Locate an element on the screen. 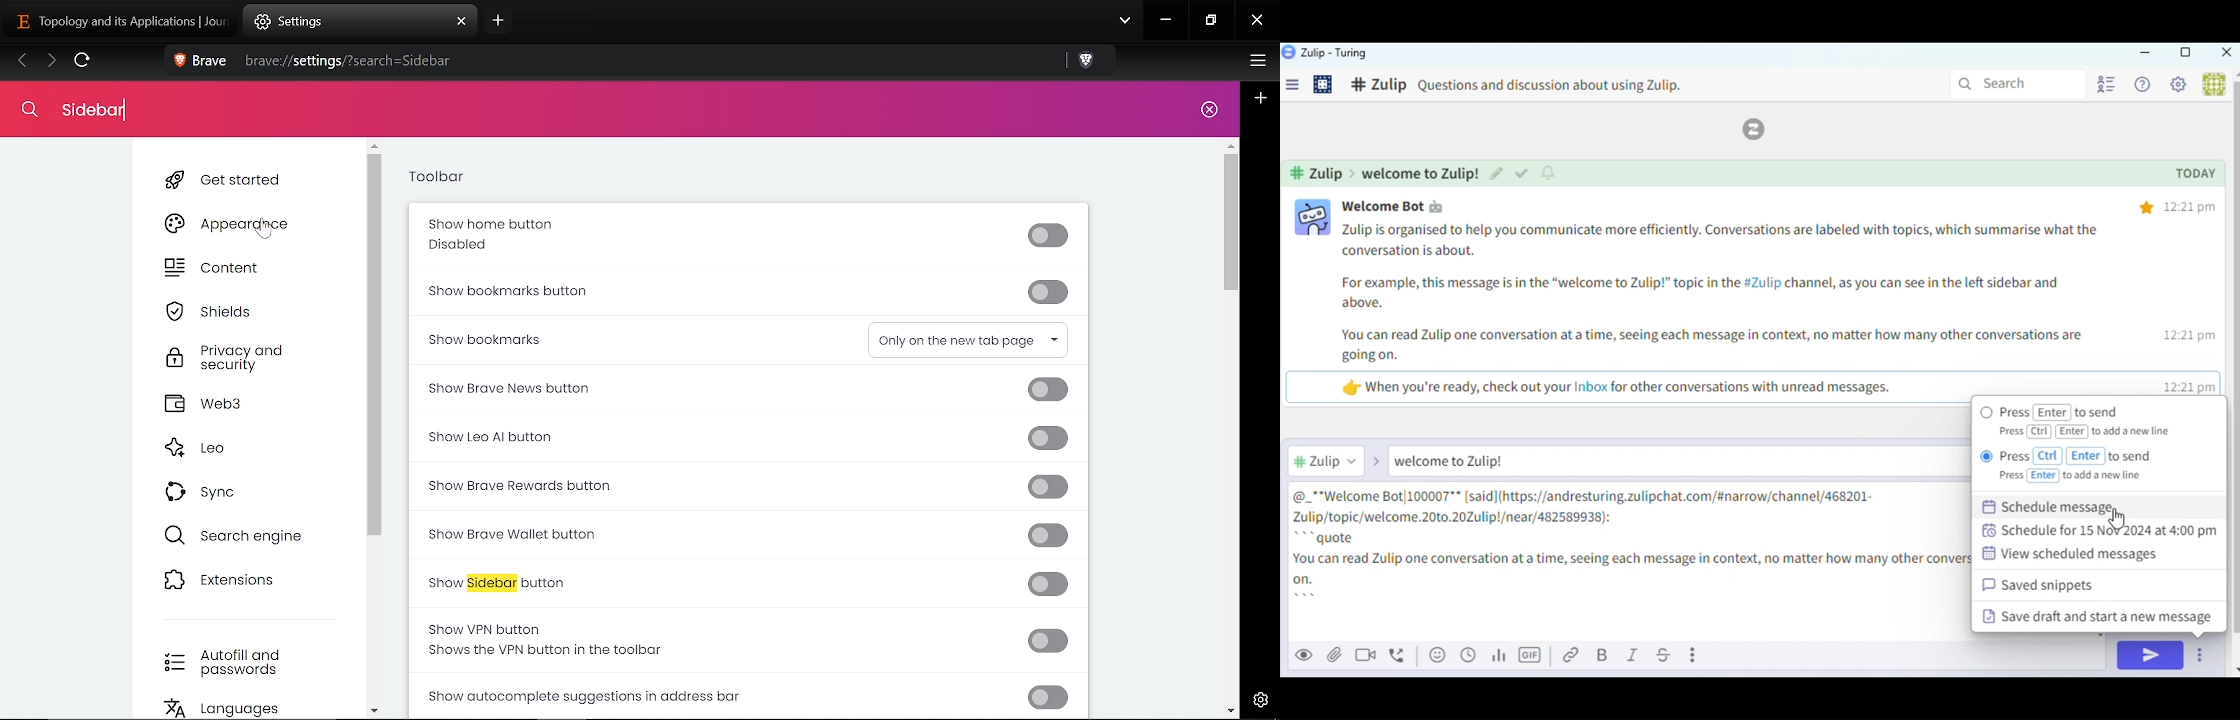 This screenshot has height=728, width=2240. Up is located at coordinates (2234, 73).